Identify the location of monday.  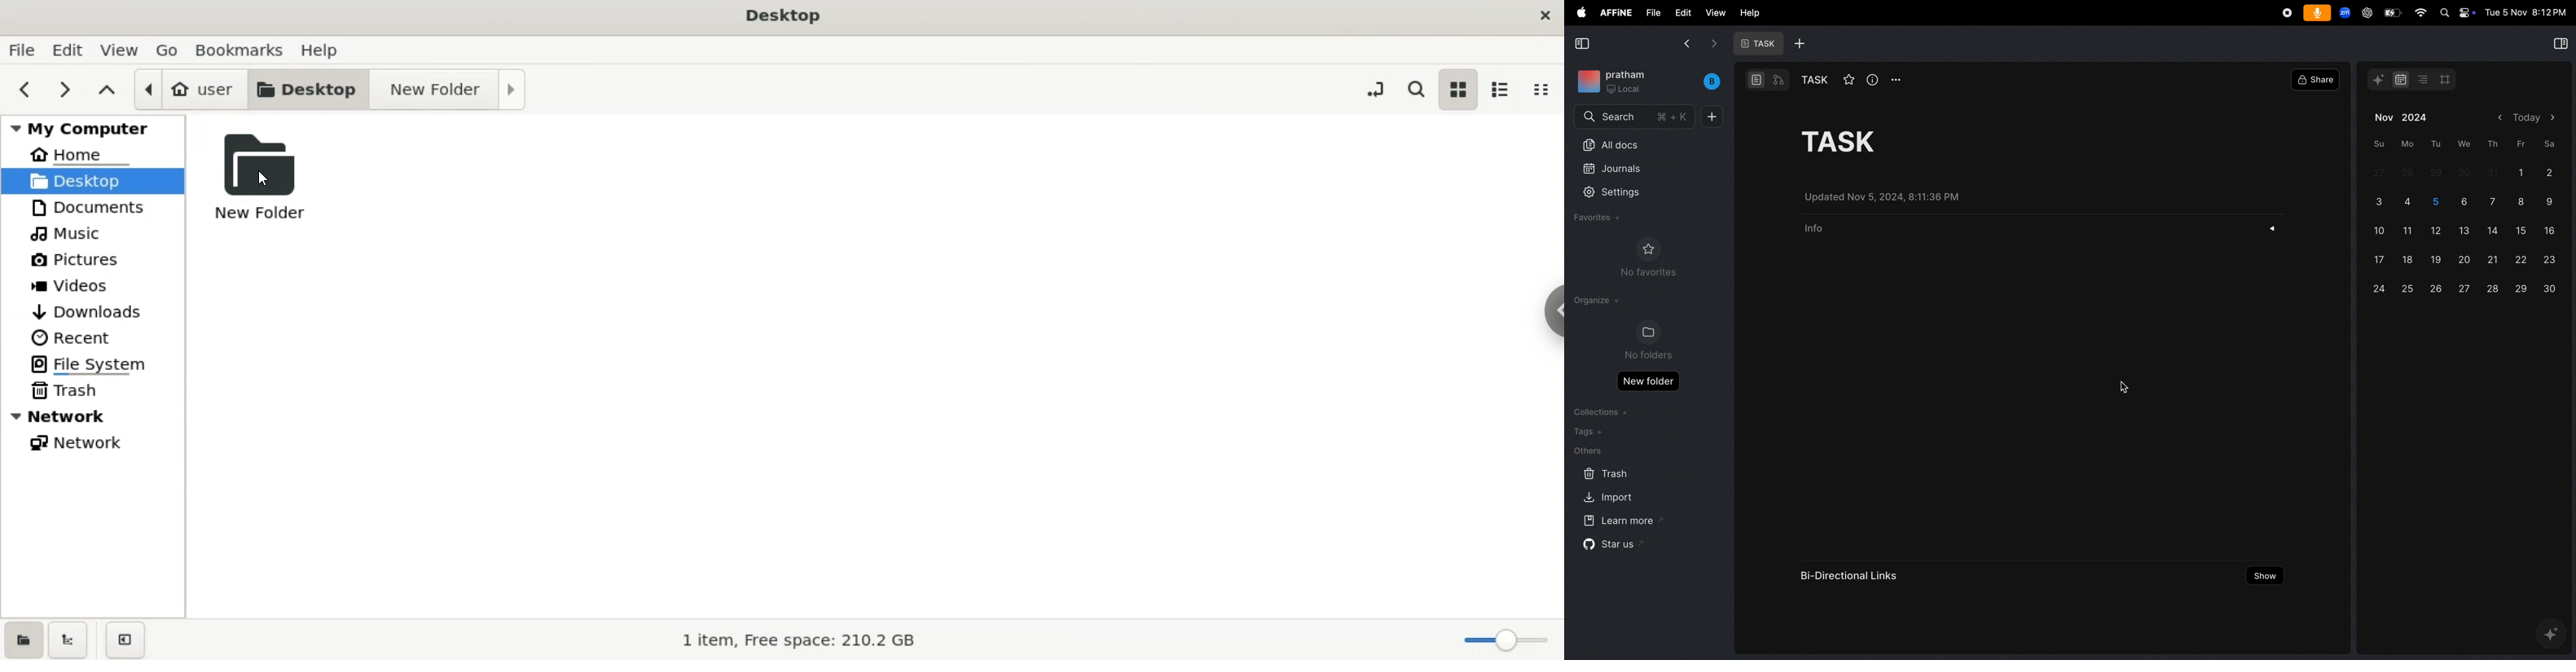
(2406, 144).